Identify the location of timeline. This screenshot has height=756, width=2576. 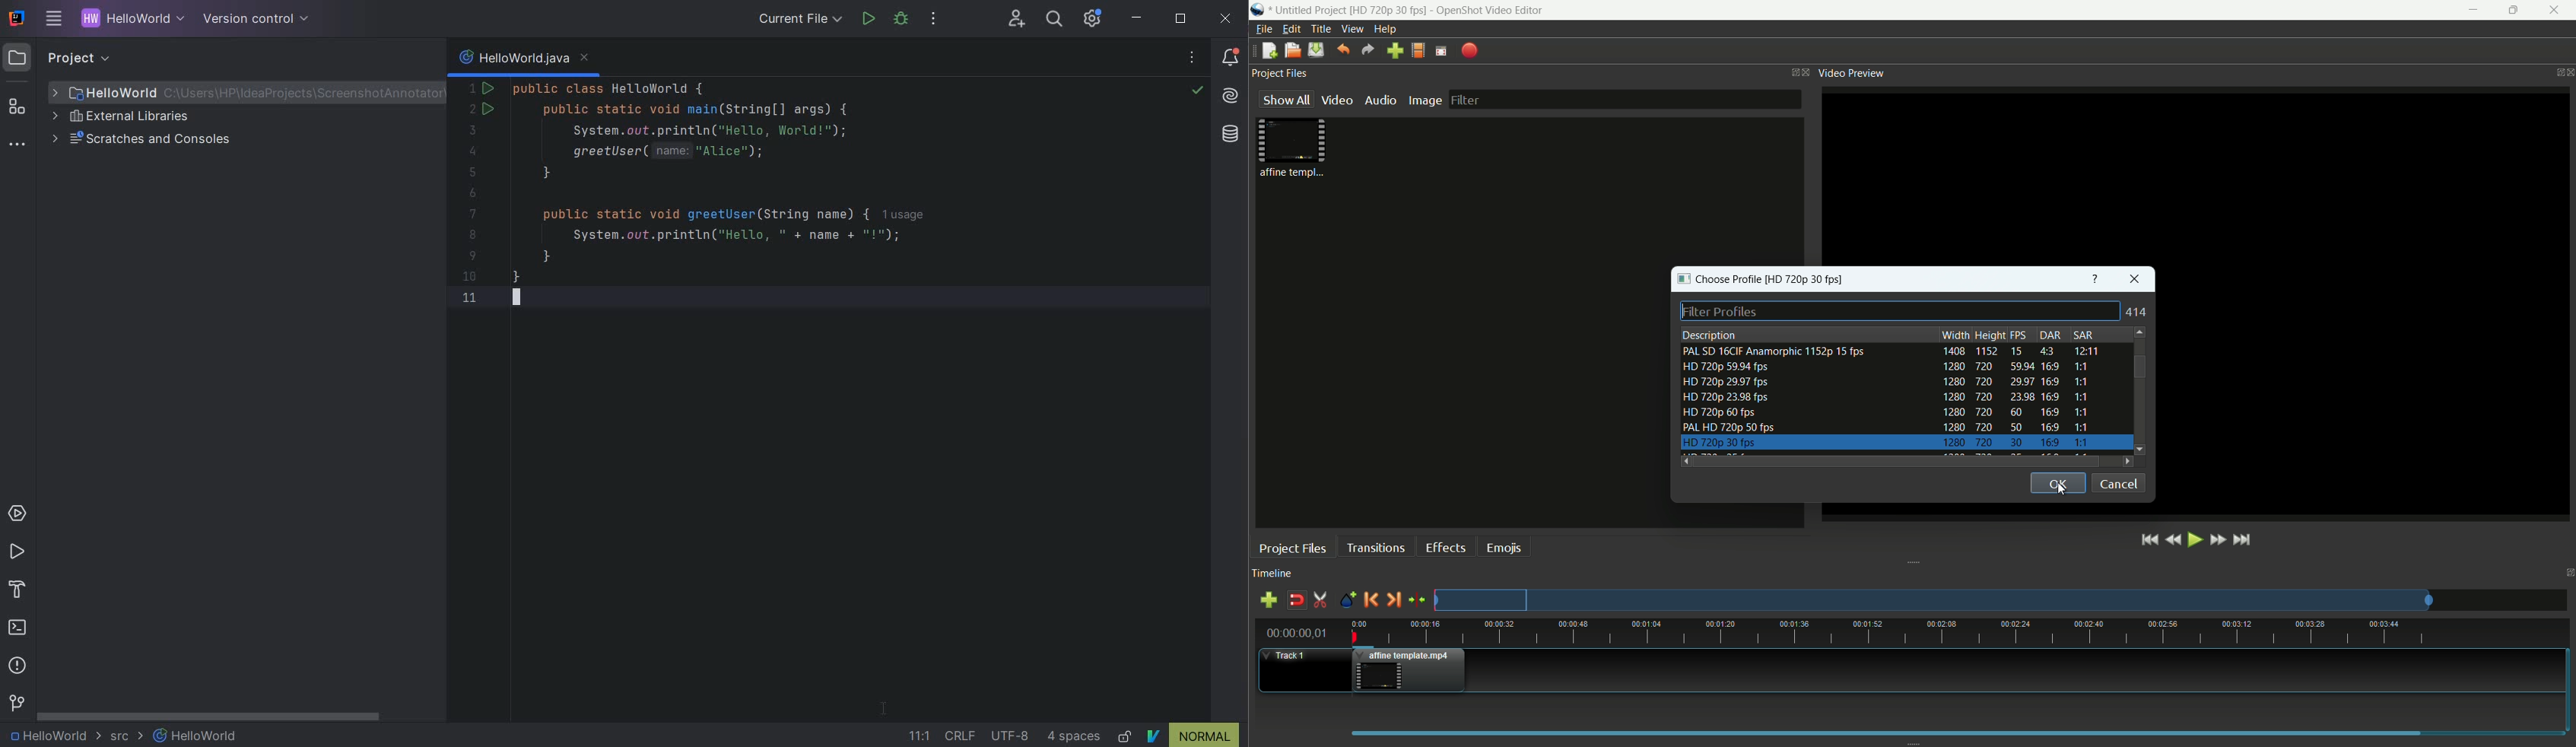
(1273, 574).